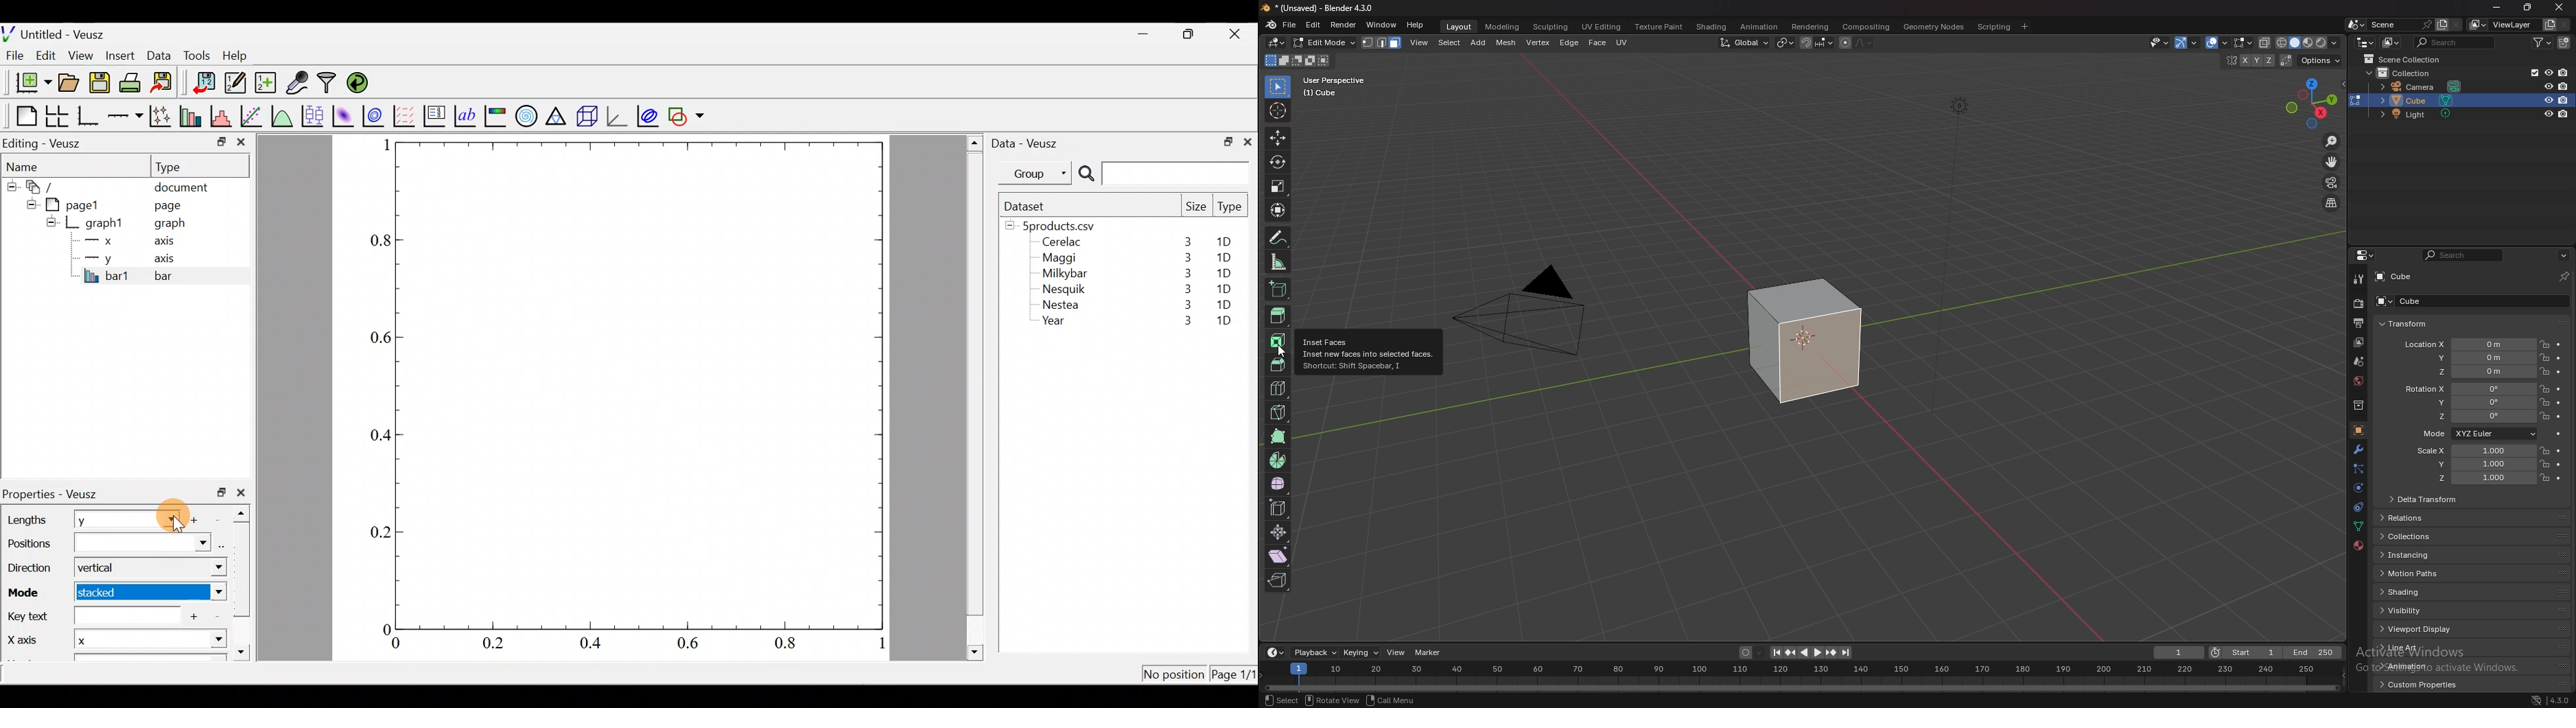 This screenshot has width=2576, height=728. What do you see at coordinates (1775, 652) in the screenshot?
I see `jump to endpoint` at bounding box center [1775, 652].